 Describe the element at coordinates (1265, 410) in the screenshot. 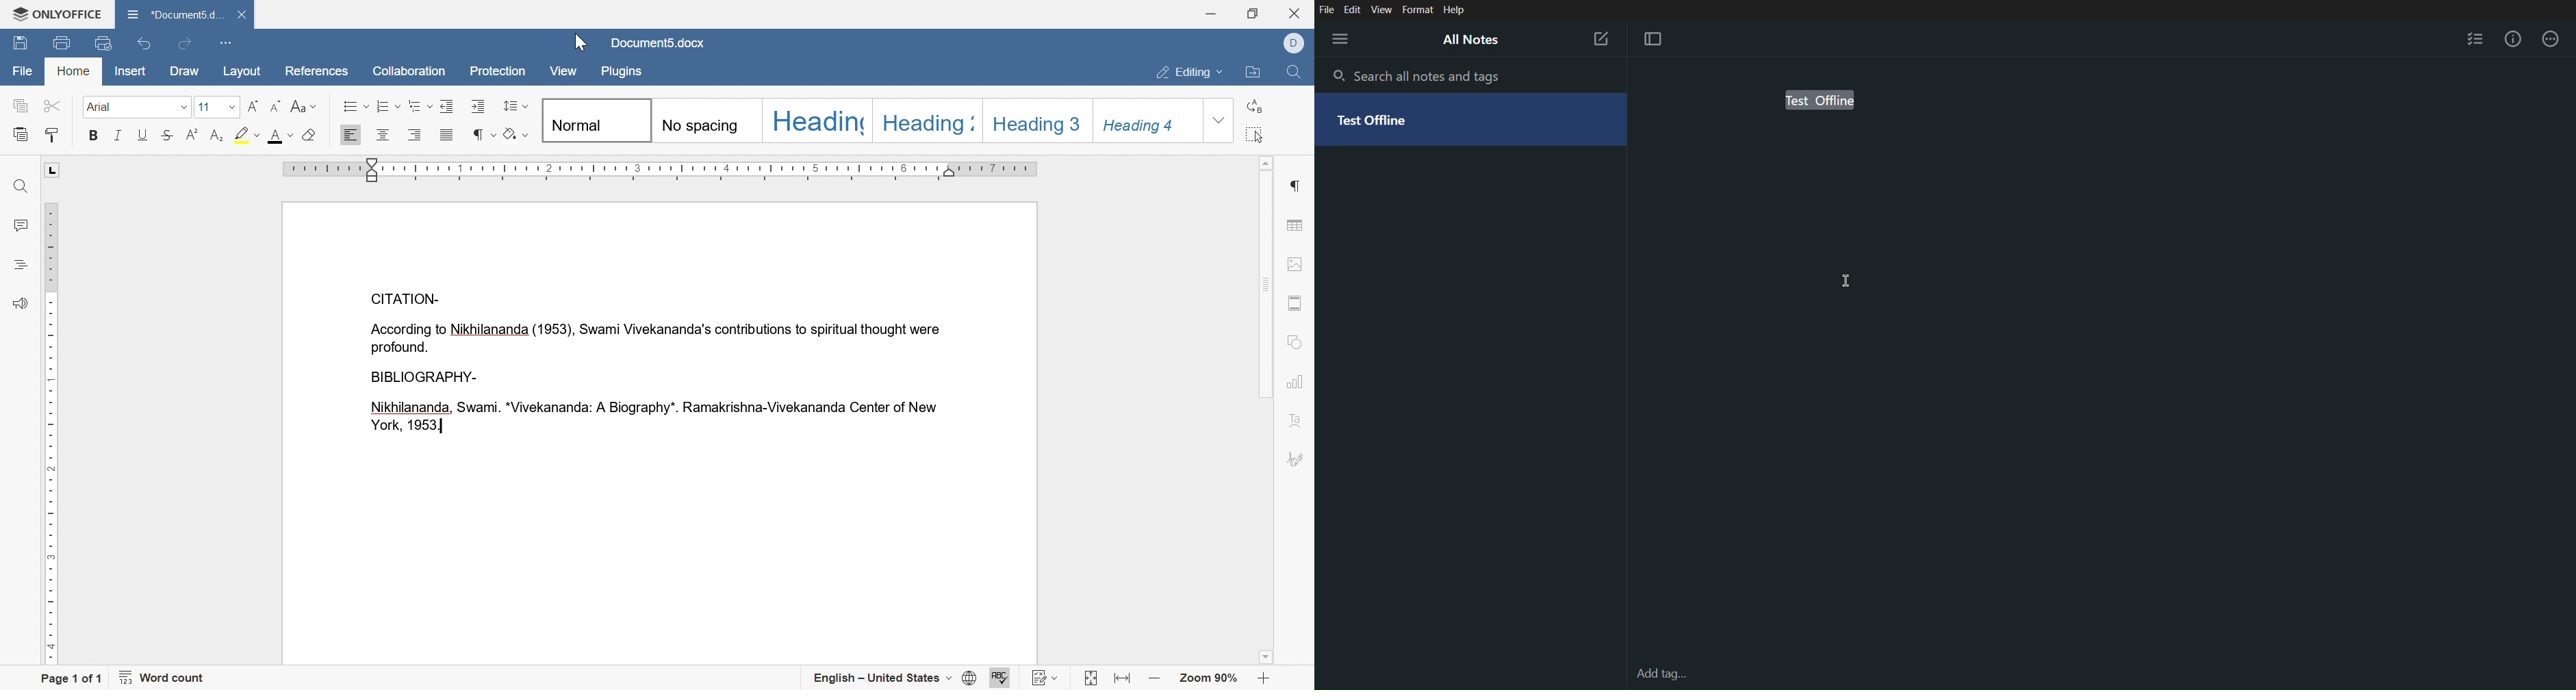

I see `Scroll Bar` at that location.